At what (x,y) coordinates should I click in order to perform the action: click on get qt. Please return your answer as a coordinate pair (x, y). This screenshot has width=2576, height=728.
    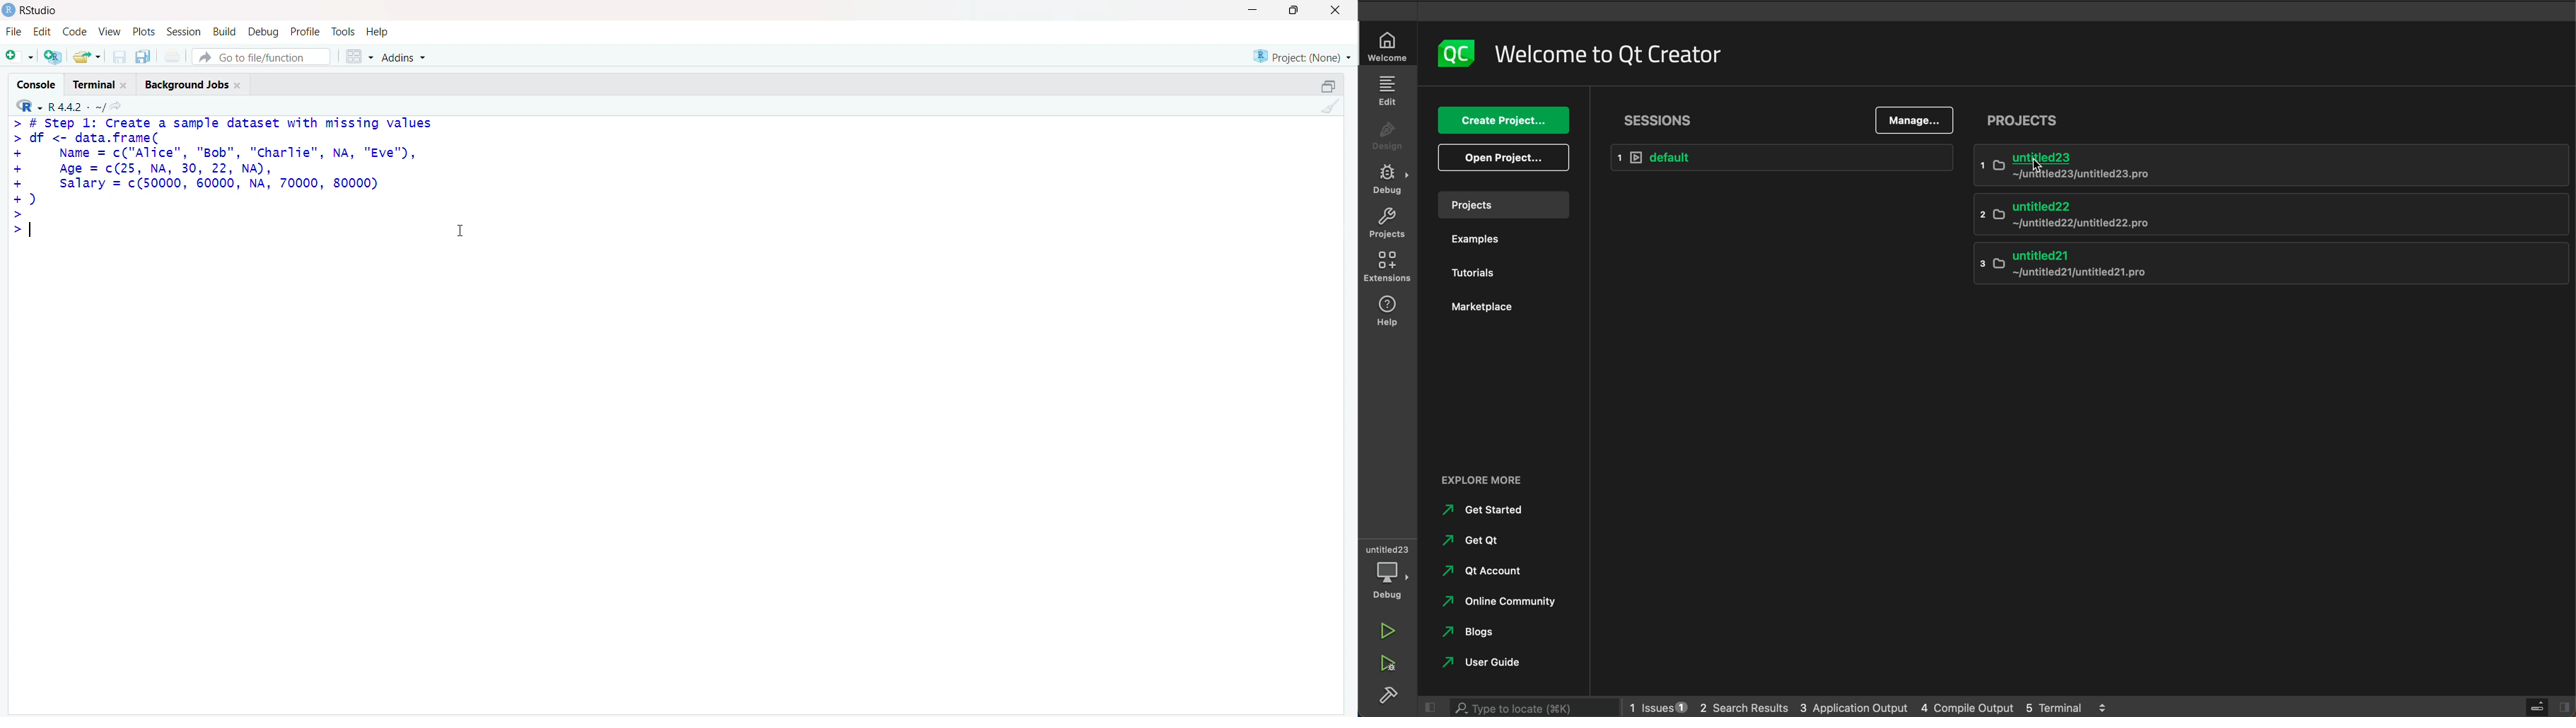
    Looking at the image, I should click on (1472, 541).